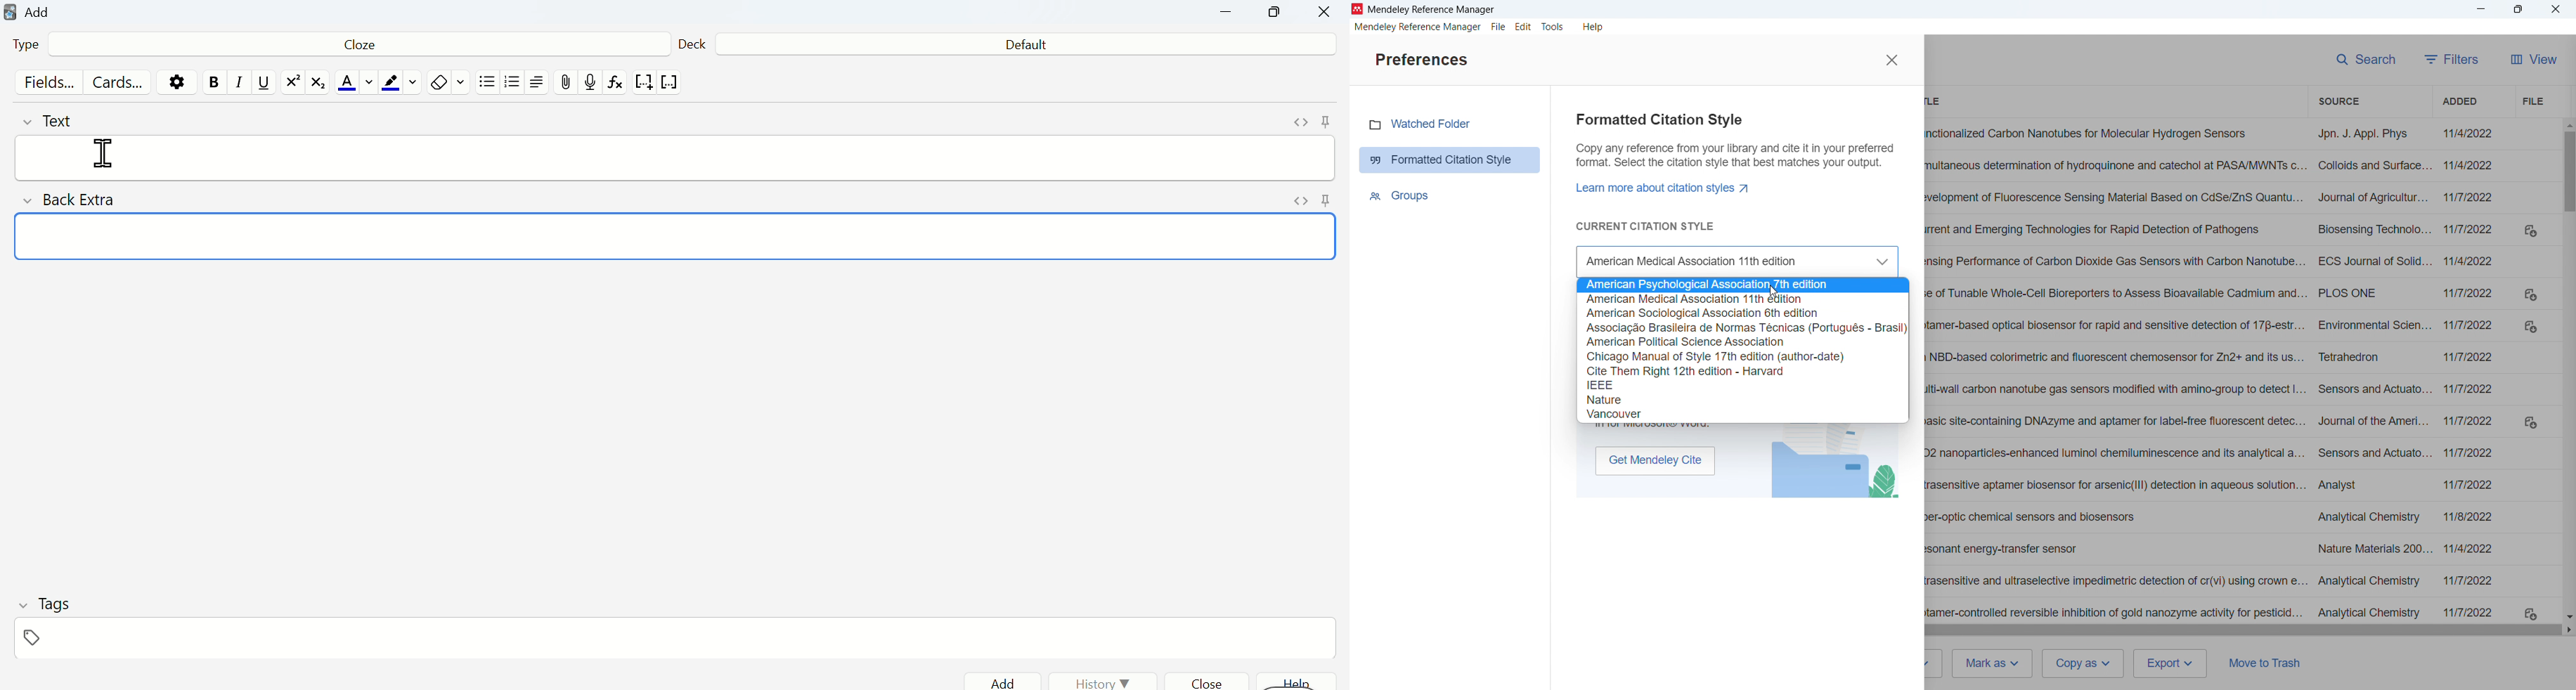 Image resolution: width=2576 pixels, height=700 pixels. Describe the element at coordinates (487, 85) in the screenshot. I see `Bullet list` at that location.